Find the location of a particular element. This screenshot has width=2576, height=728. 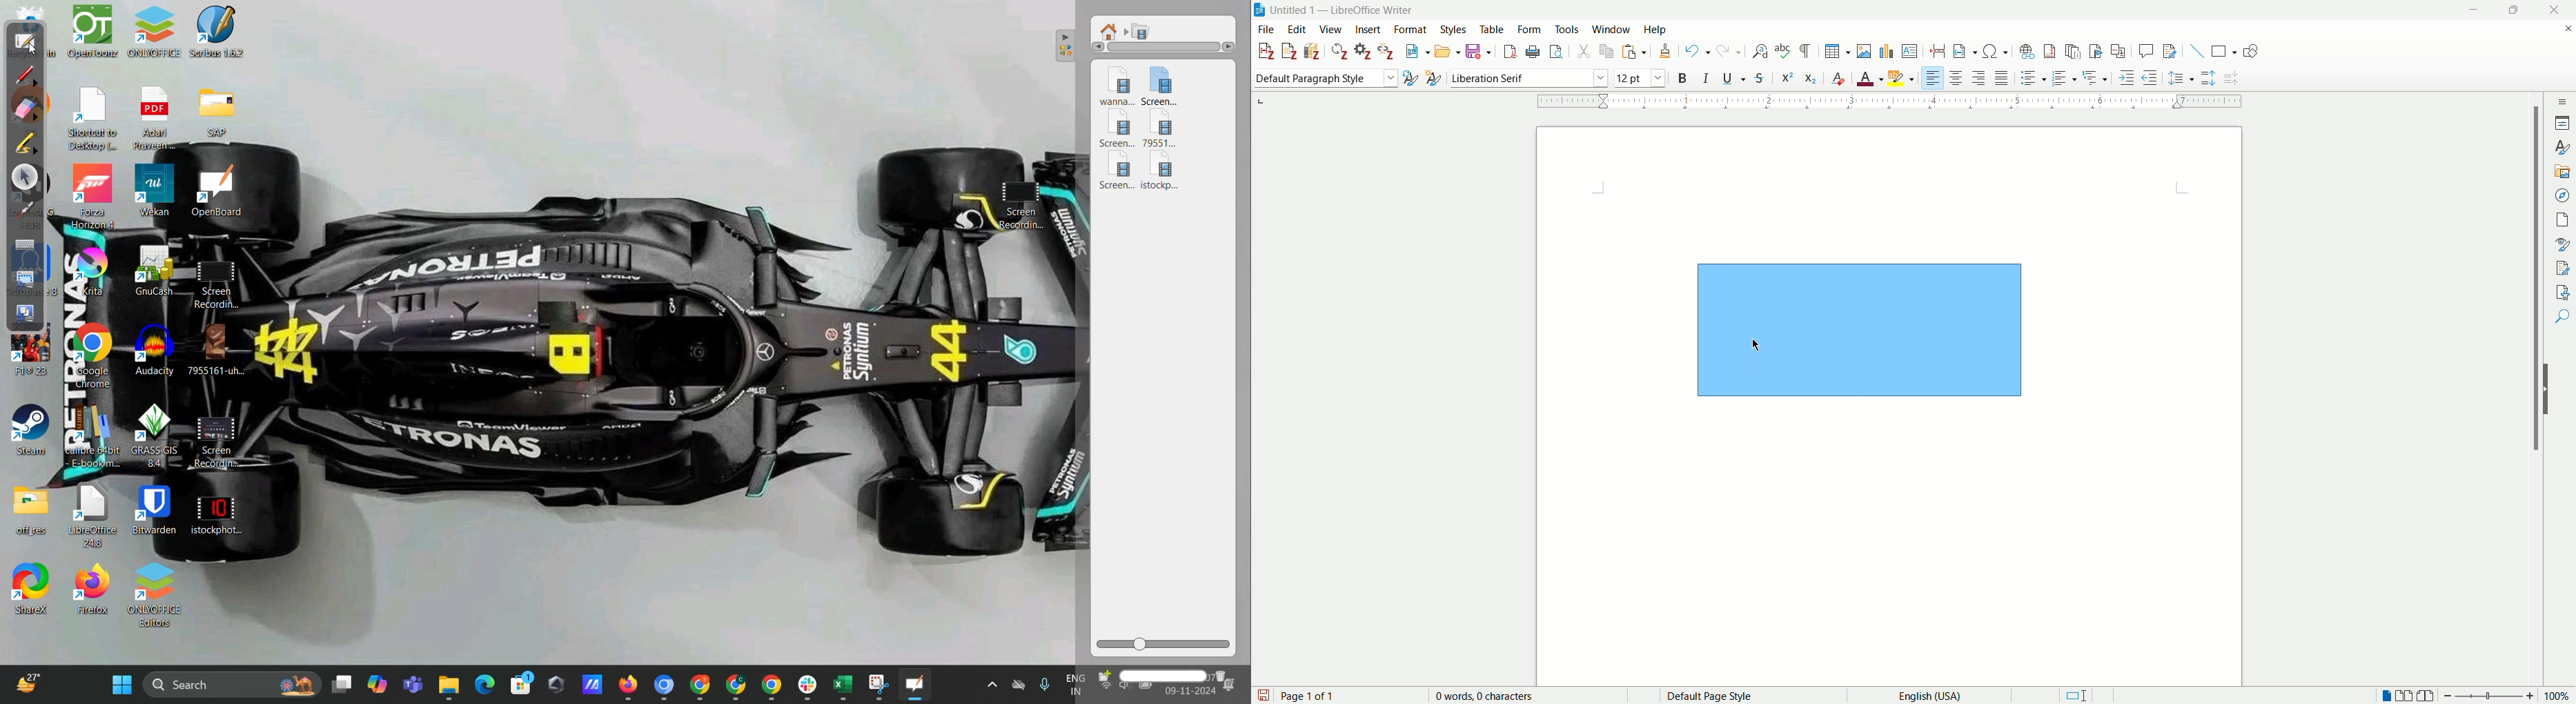

double page view is located at coordinates (2404, 694).